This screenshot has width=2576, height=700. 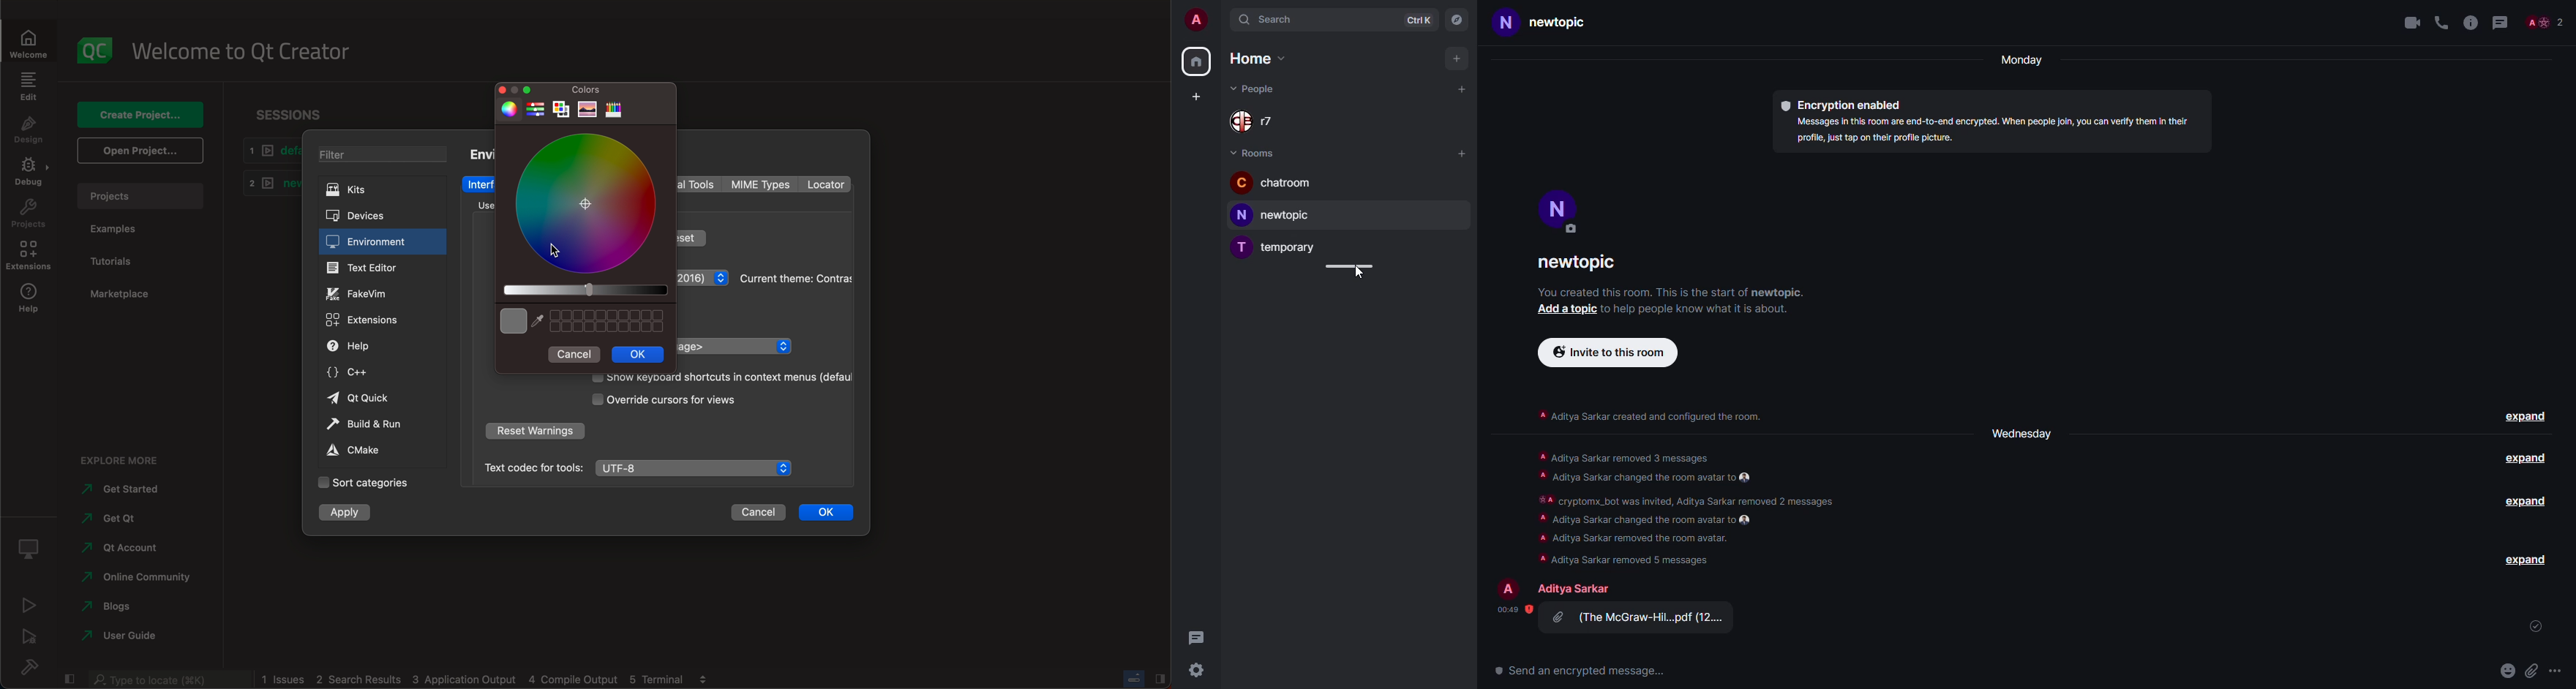 I want to click on color circle, so click(x=507, y=109).